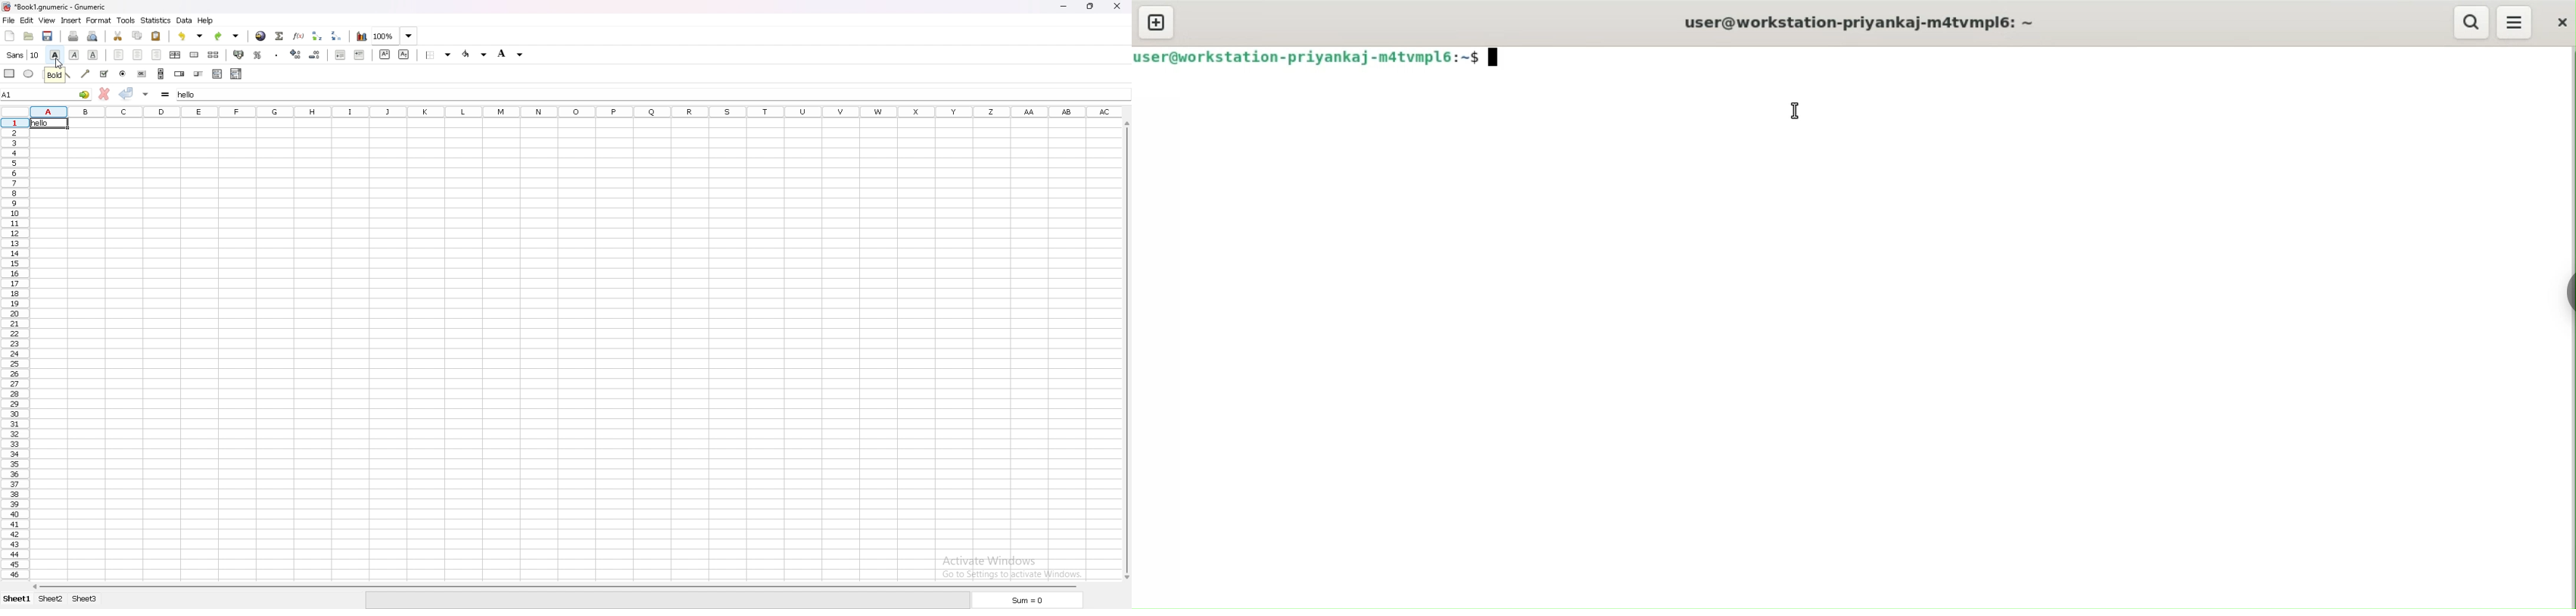 The width and height of the screenshot is (2576, 616). What do you see at coordinates (192, 95) in the screenshot?
I see `hello` at bounding box center [192, 95].